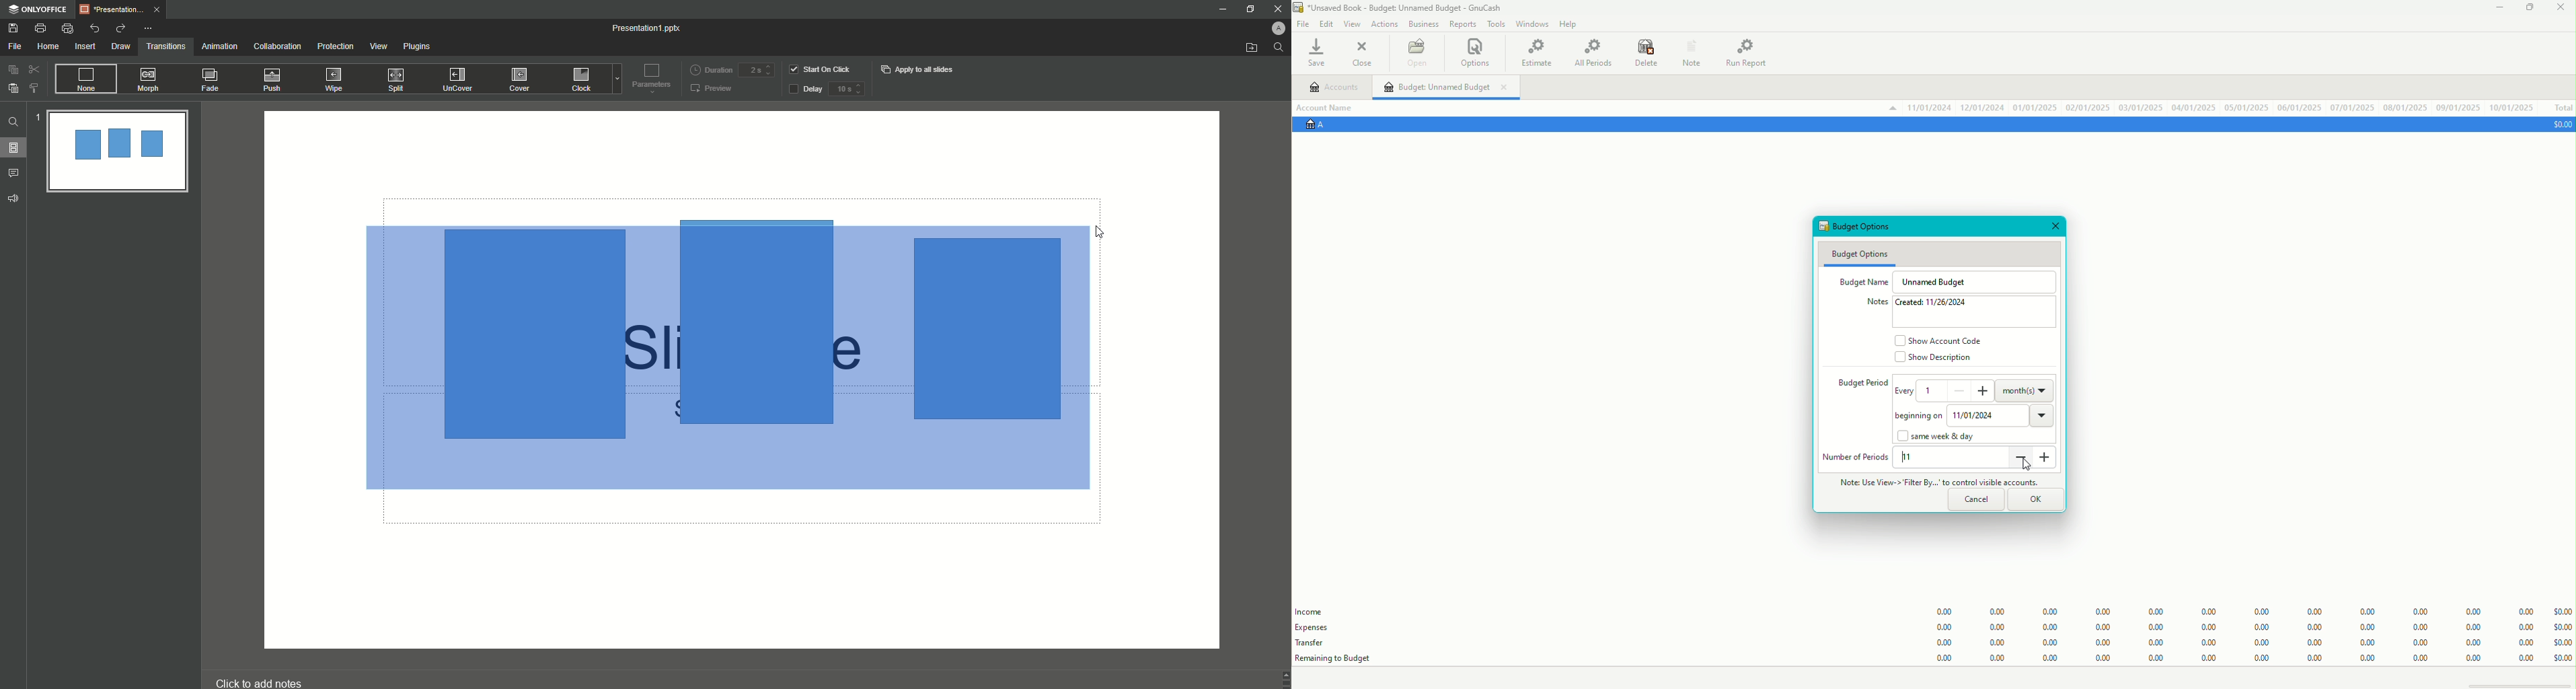 This screenshot has height=700, width=2576. What do you see at coordinates (399, 81) in the screenshot?
I see `Split` at bounding box center [399, 81].